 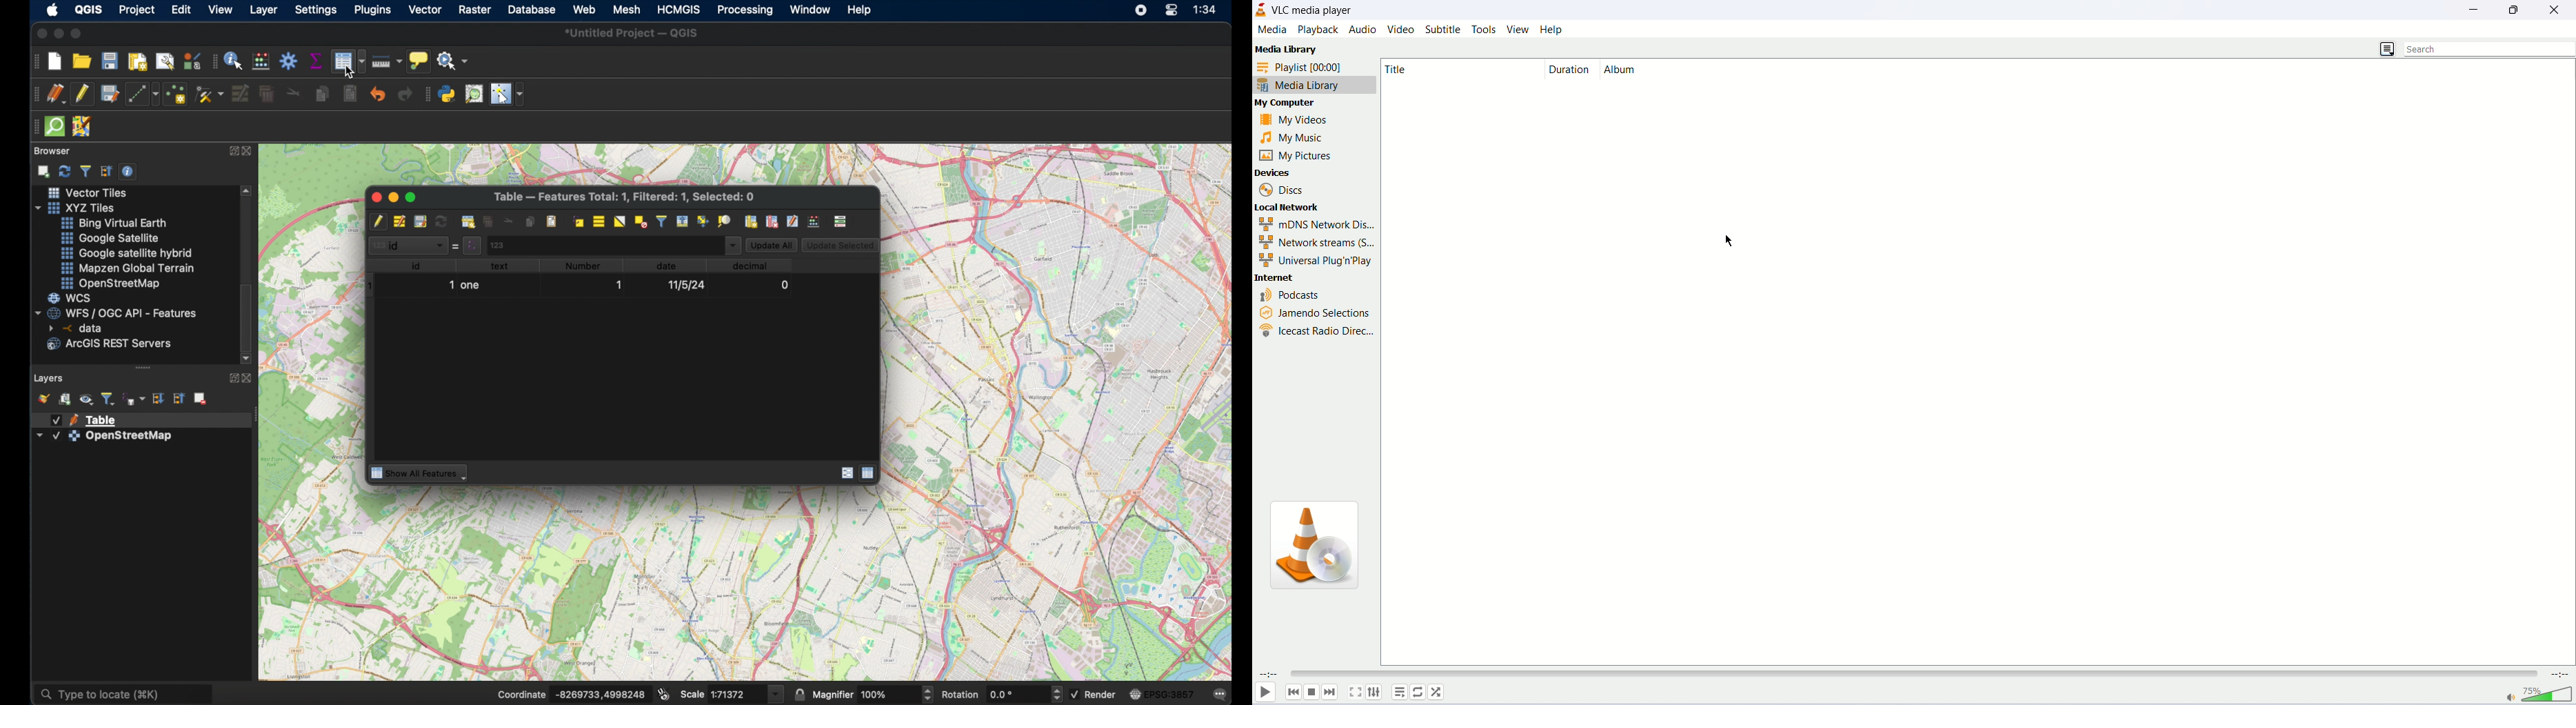 I want to click on add feature, so click(x=468, y=221).